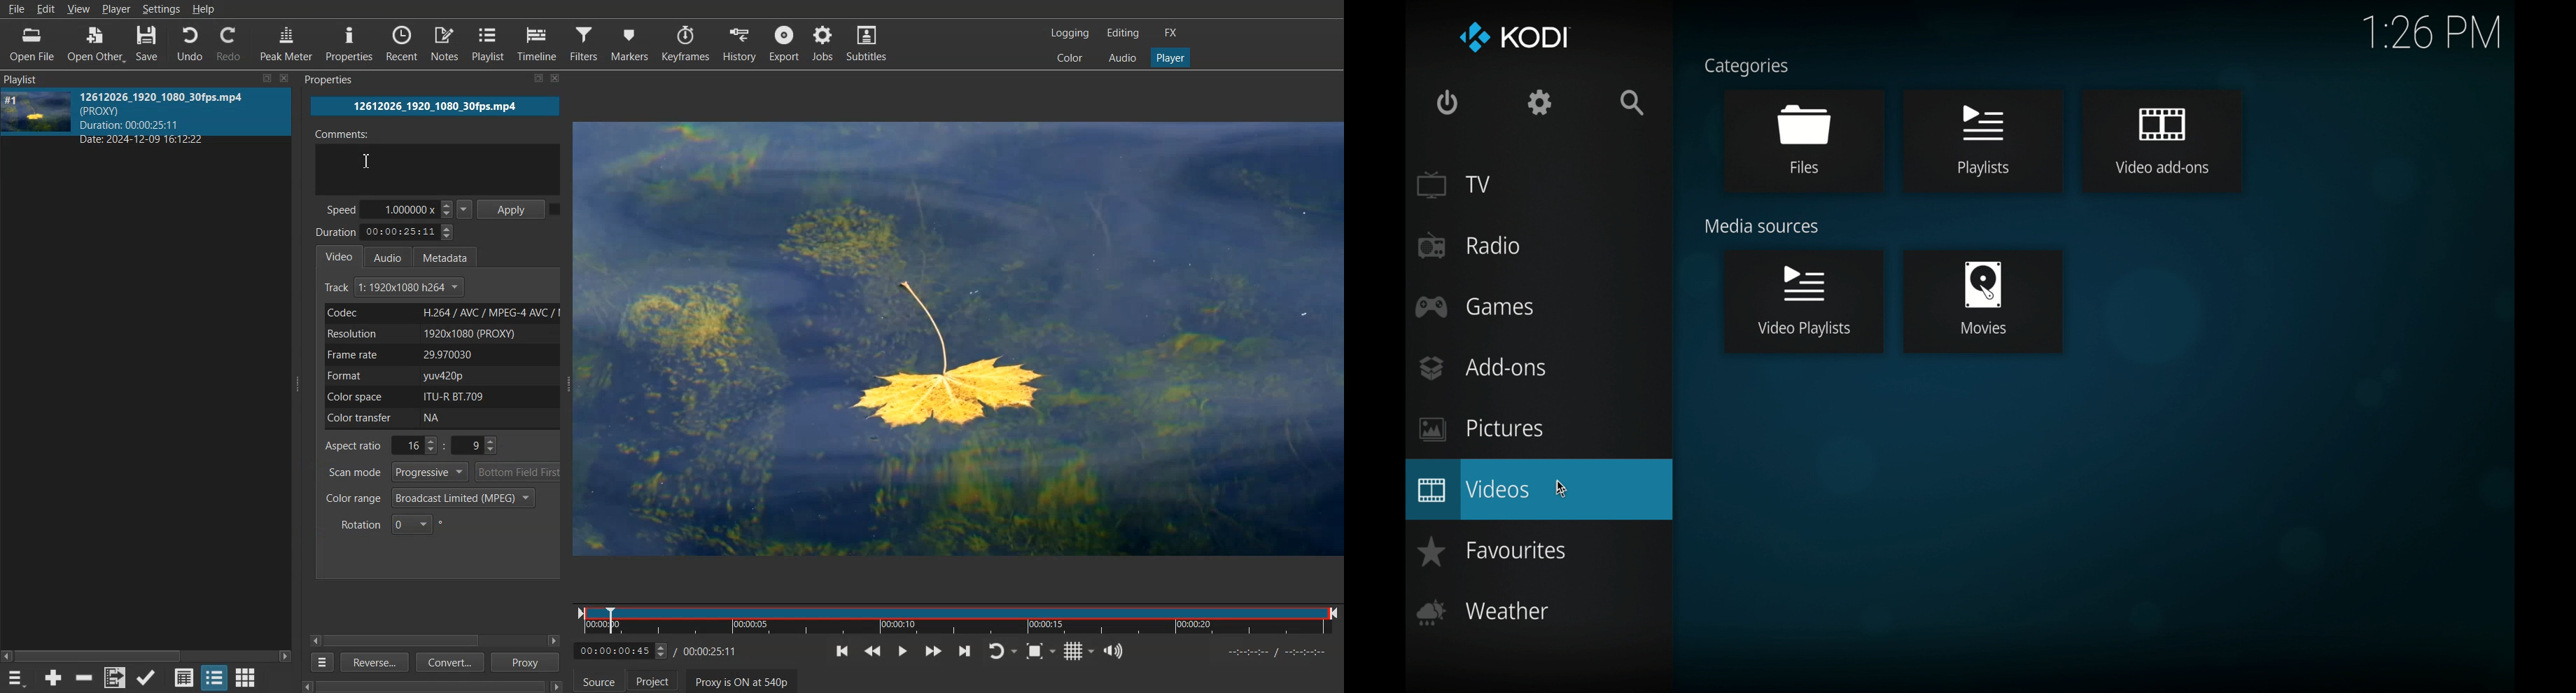 This screenshot has height=700, width=2576. What do you see at coordinates (316, 640) in the screenshot?
I see `Scroll Left` at bounding box center [316, 640].